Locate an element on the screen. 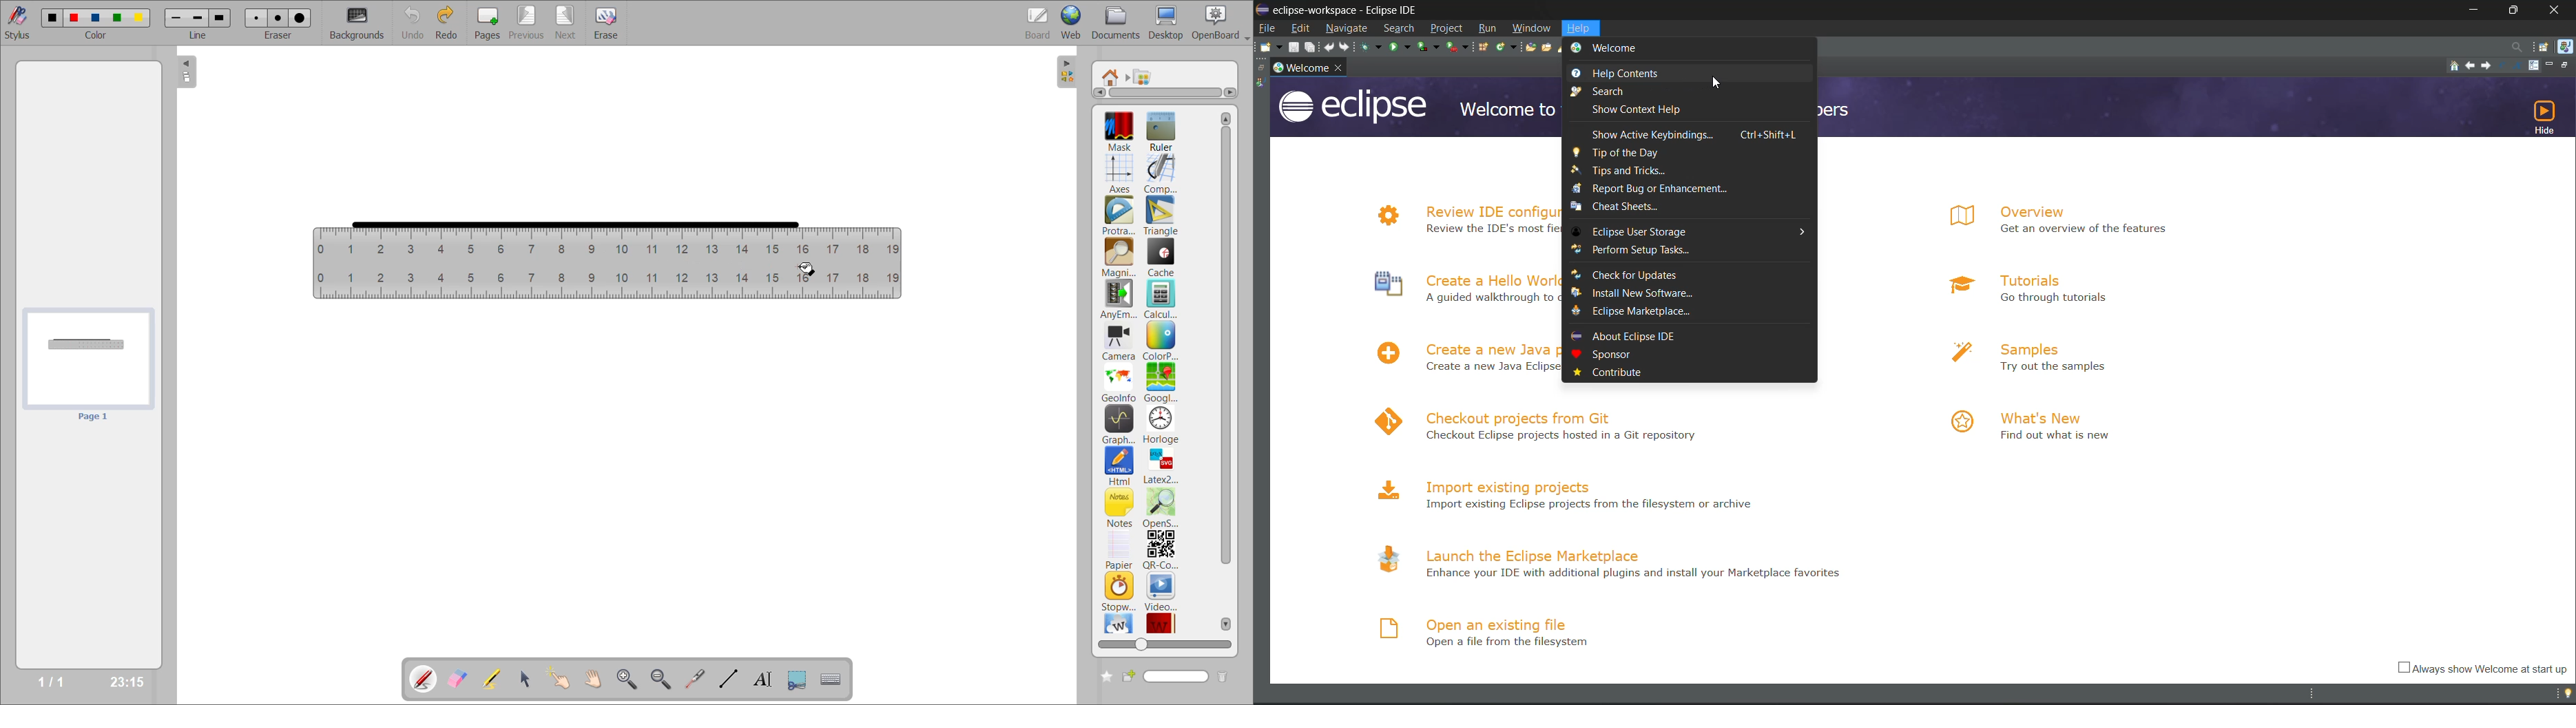  erase is located at coordinates (611, 23).